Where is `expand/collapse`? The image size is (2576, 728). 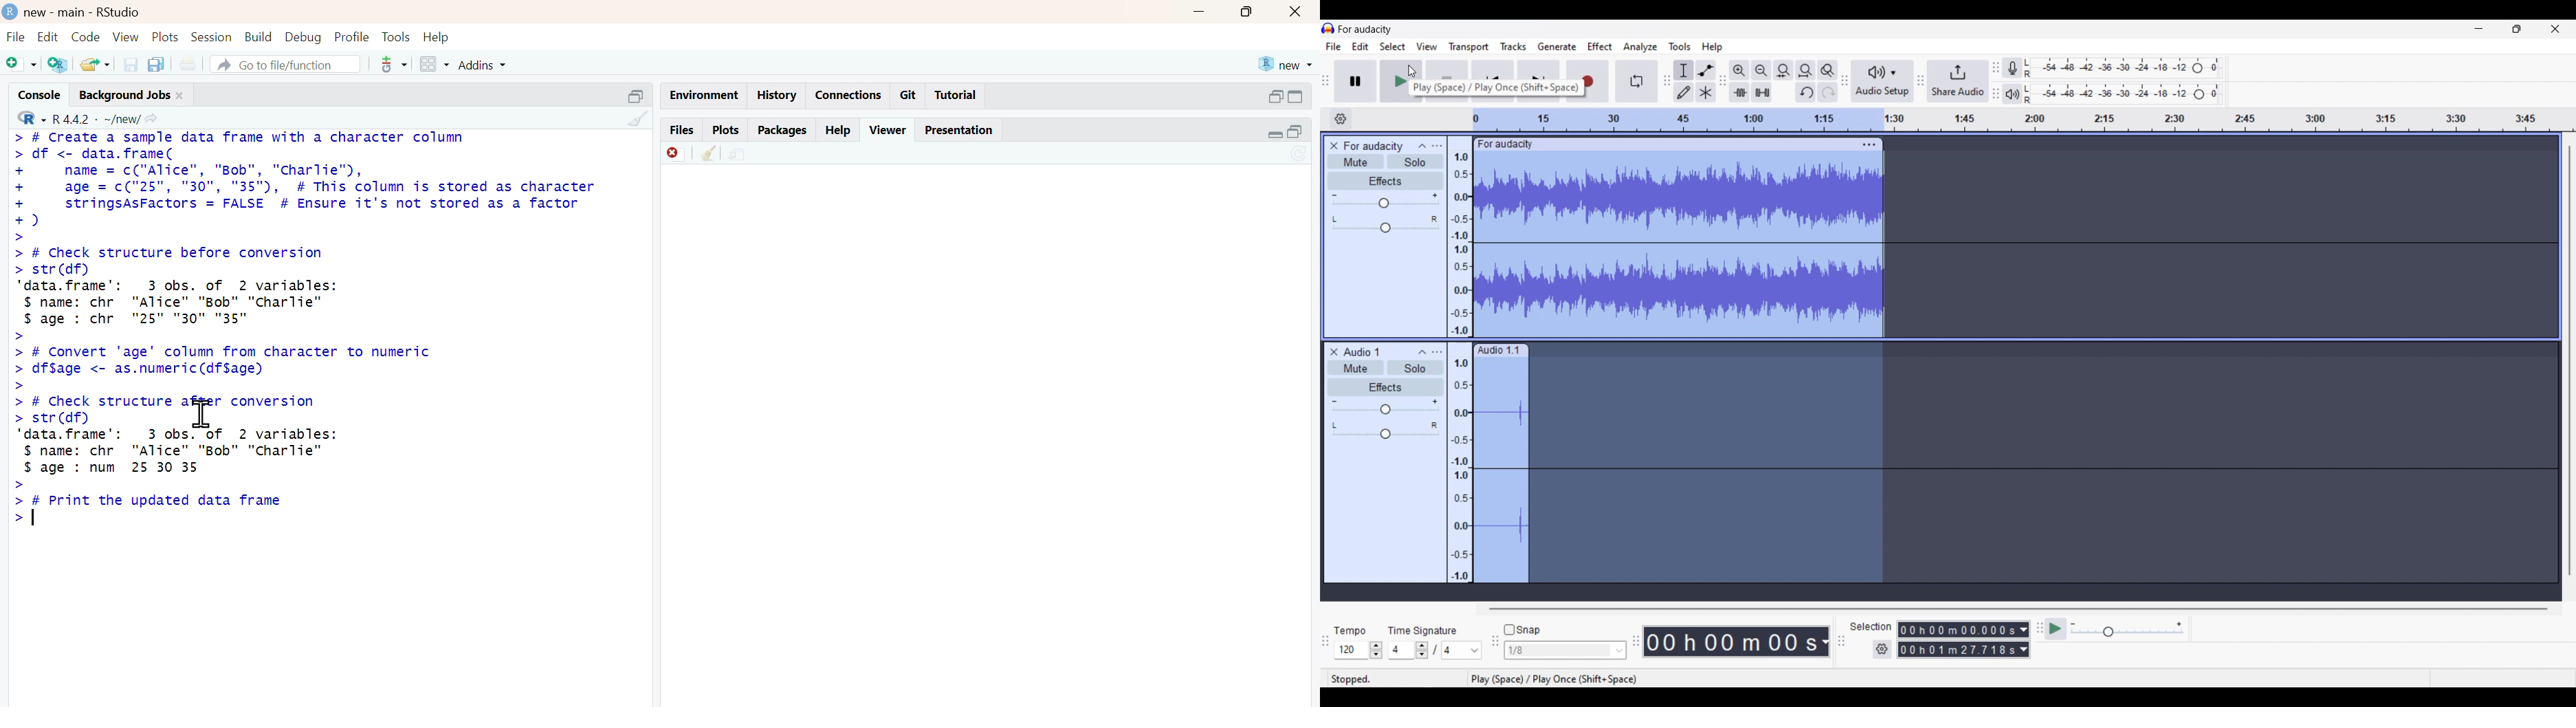
expand/collapse is located at coordinates (1276, 134).